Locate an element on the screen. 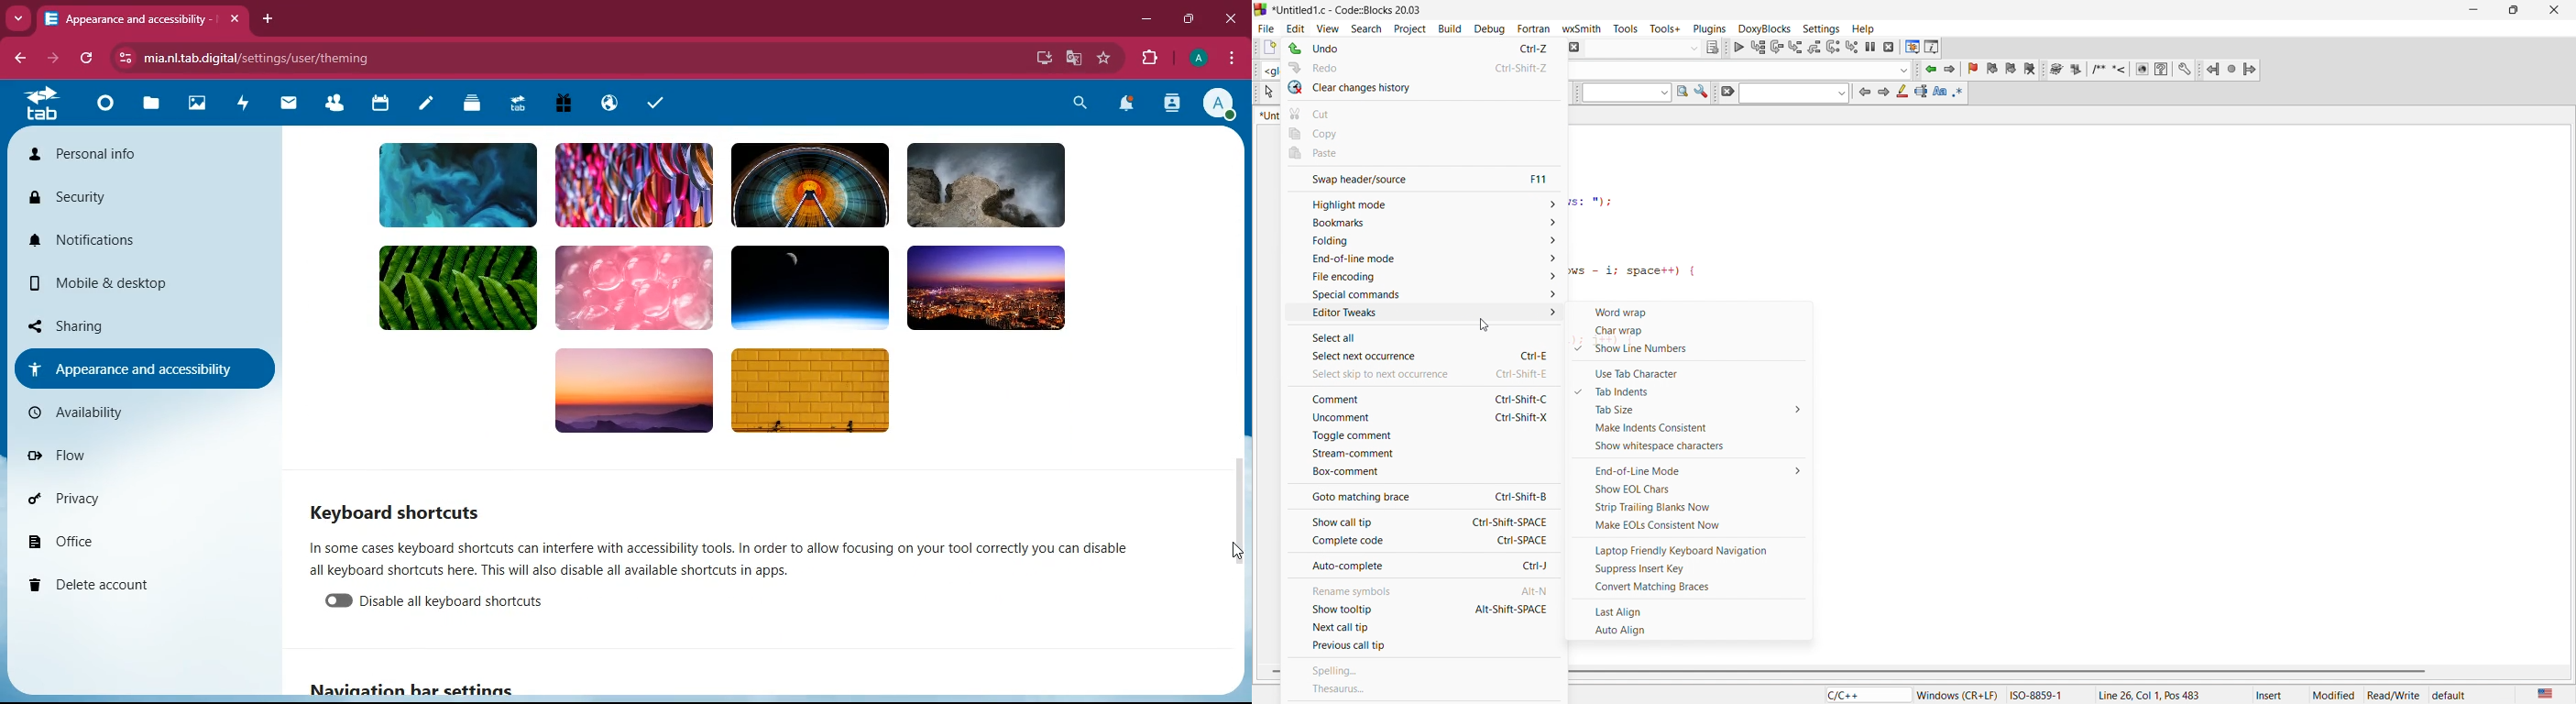 Image resolution: width=2576 pixels, height=728 pixels. Ctrl-Shift-SPACE is located at coordinates (1511, 520).